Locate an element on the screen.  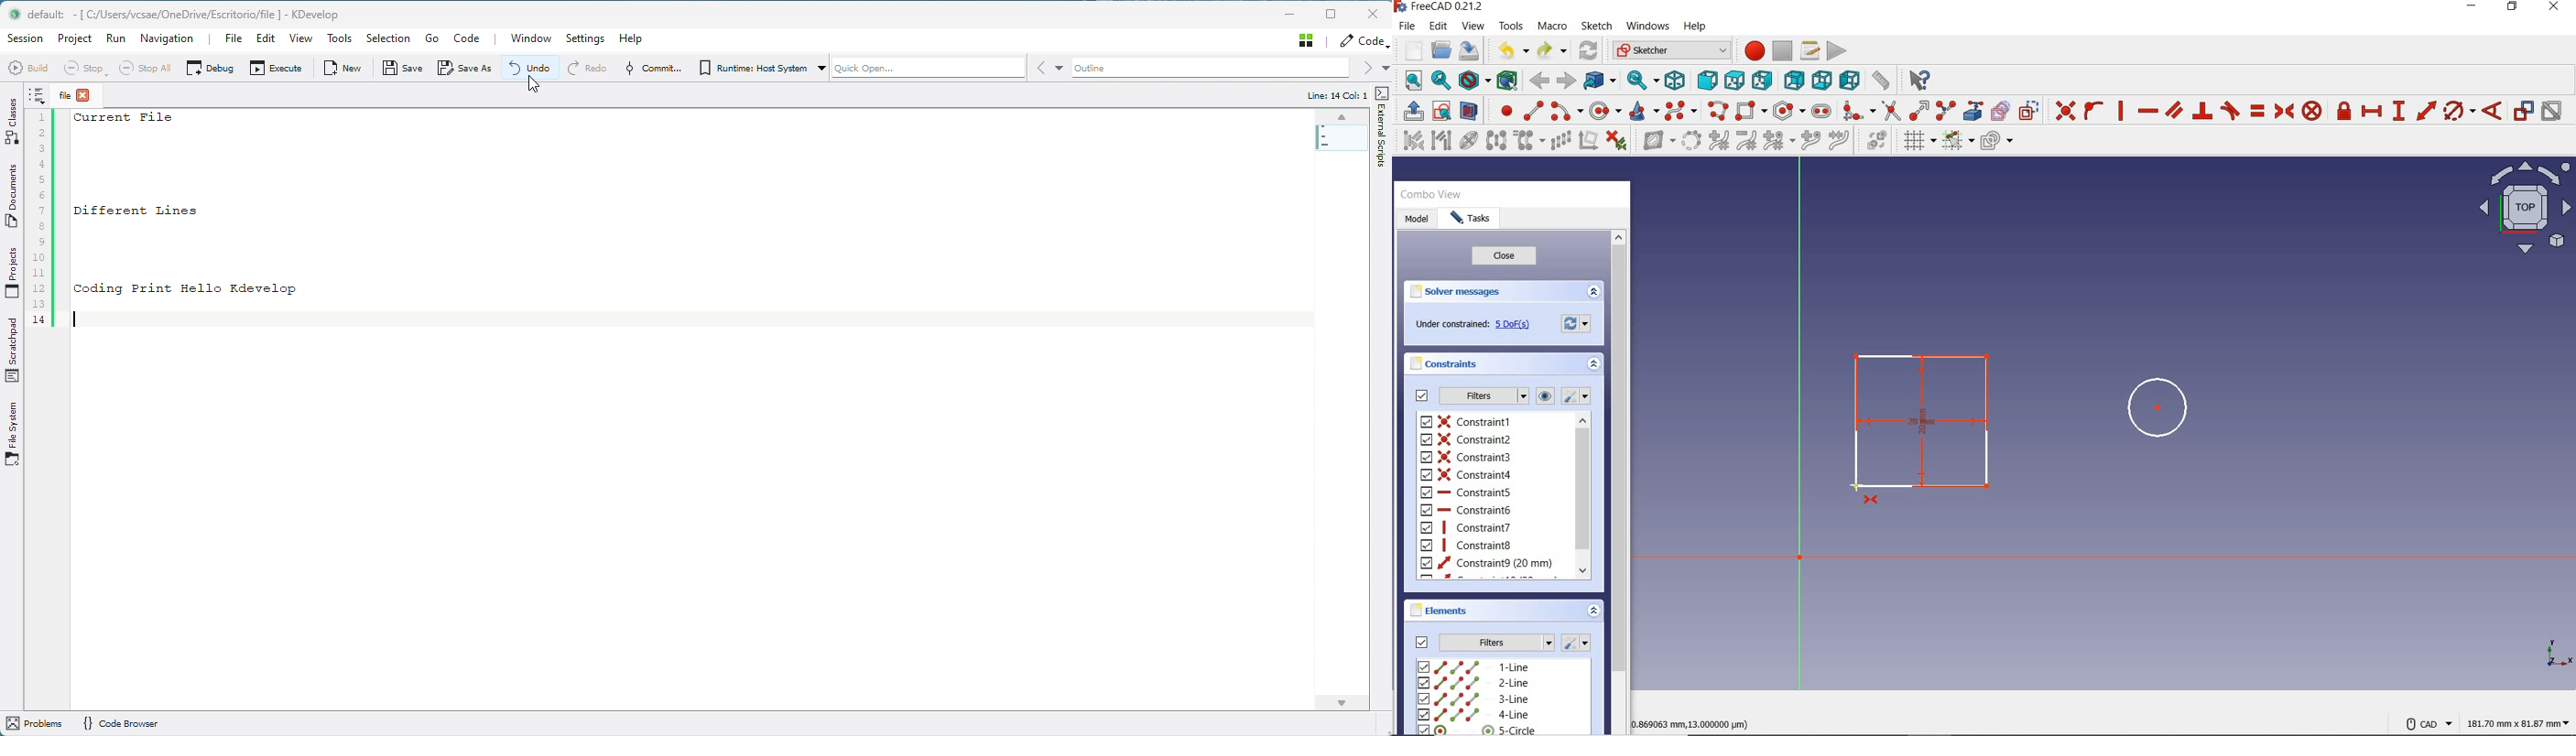
isometric is located at coordinates (1675, 82).